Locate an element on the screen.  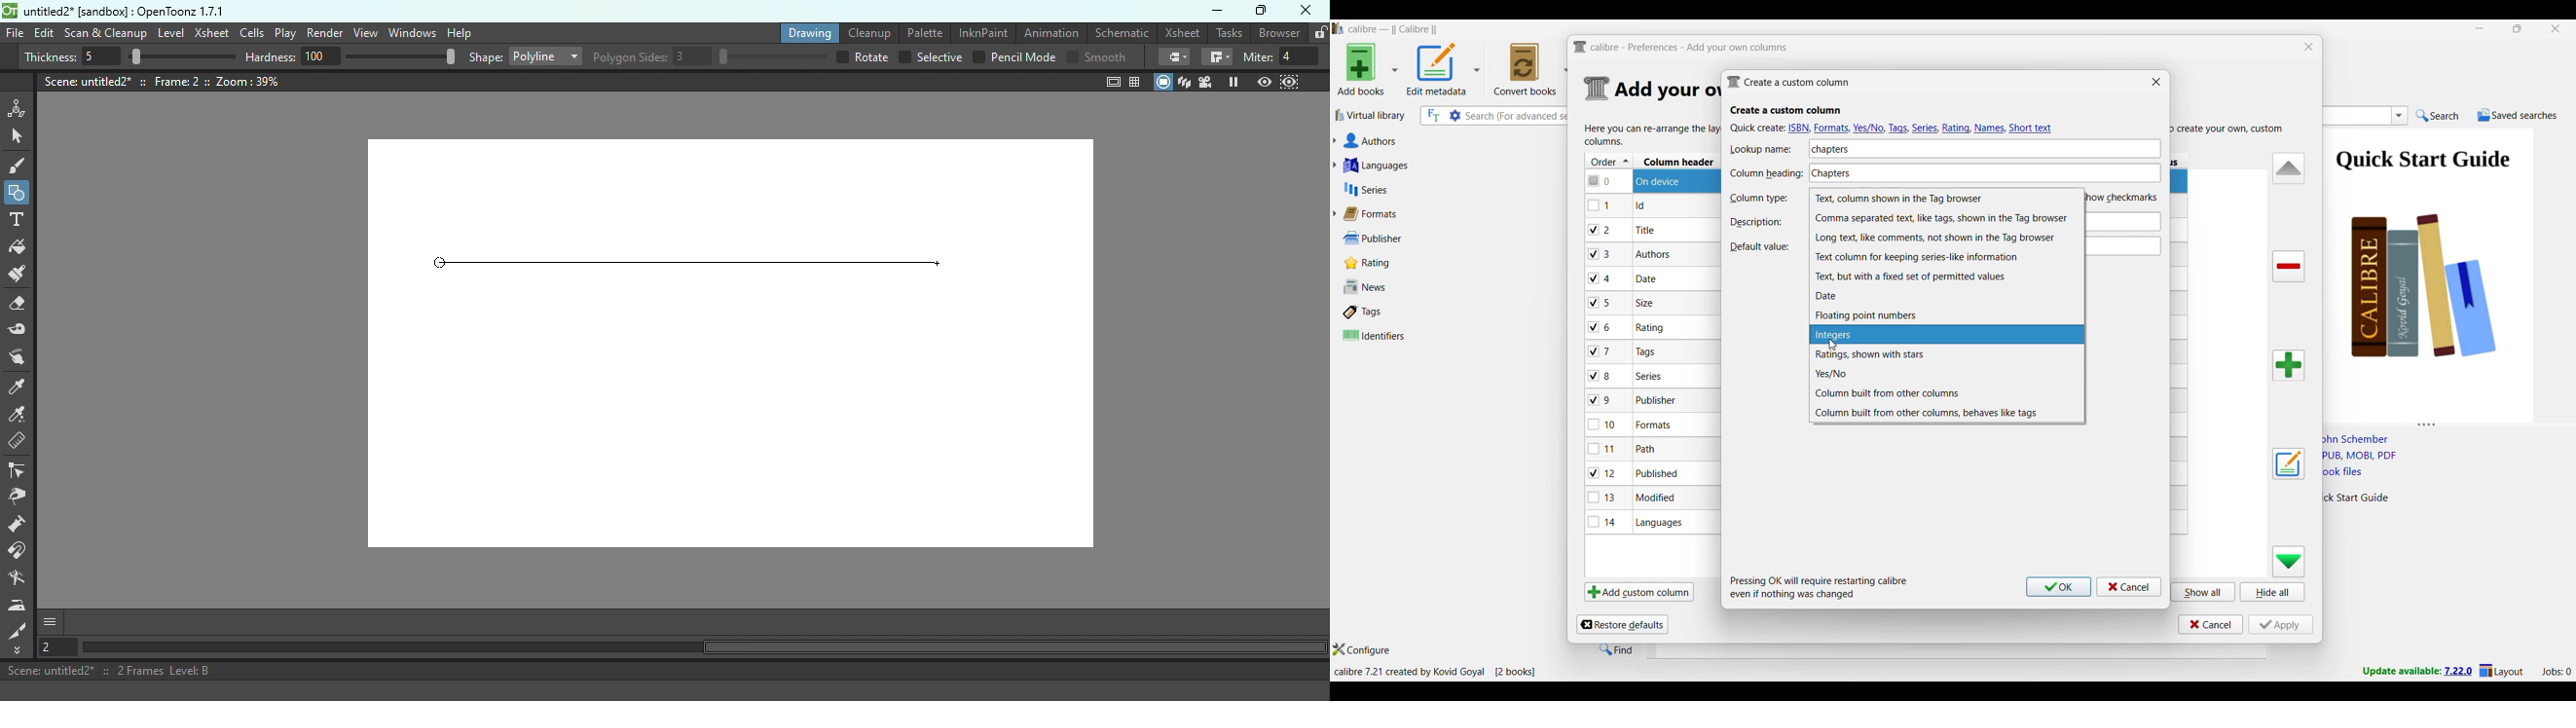
Integers, highlighted by cursor is located at coordinates (1946, 335).